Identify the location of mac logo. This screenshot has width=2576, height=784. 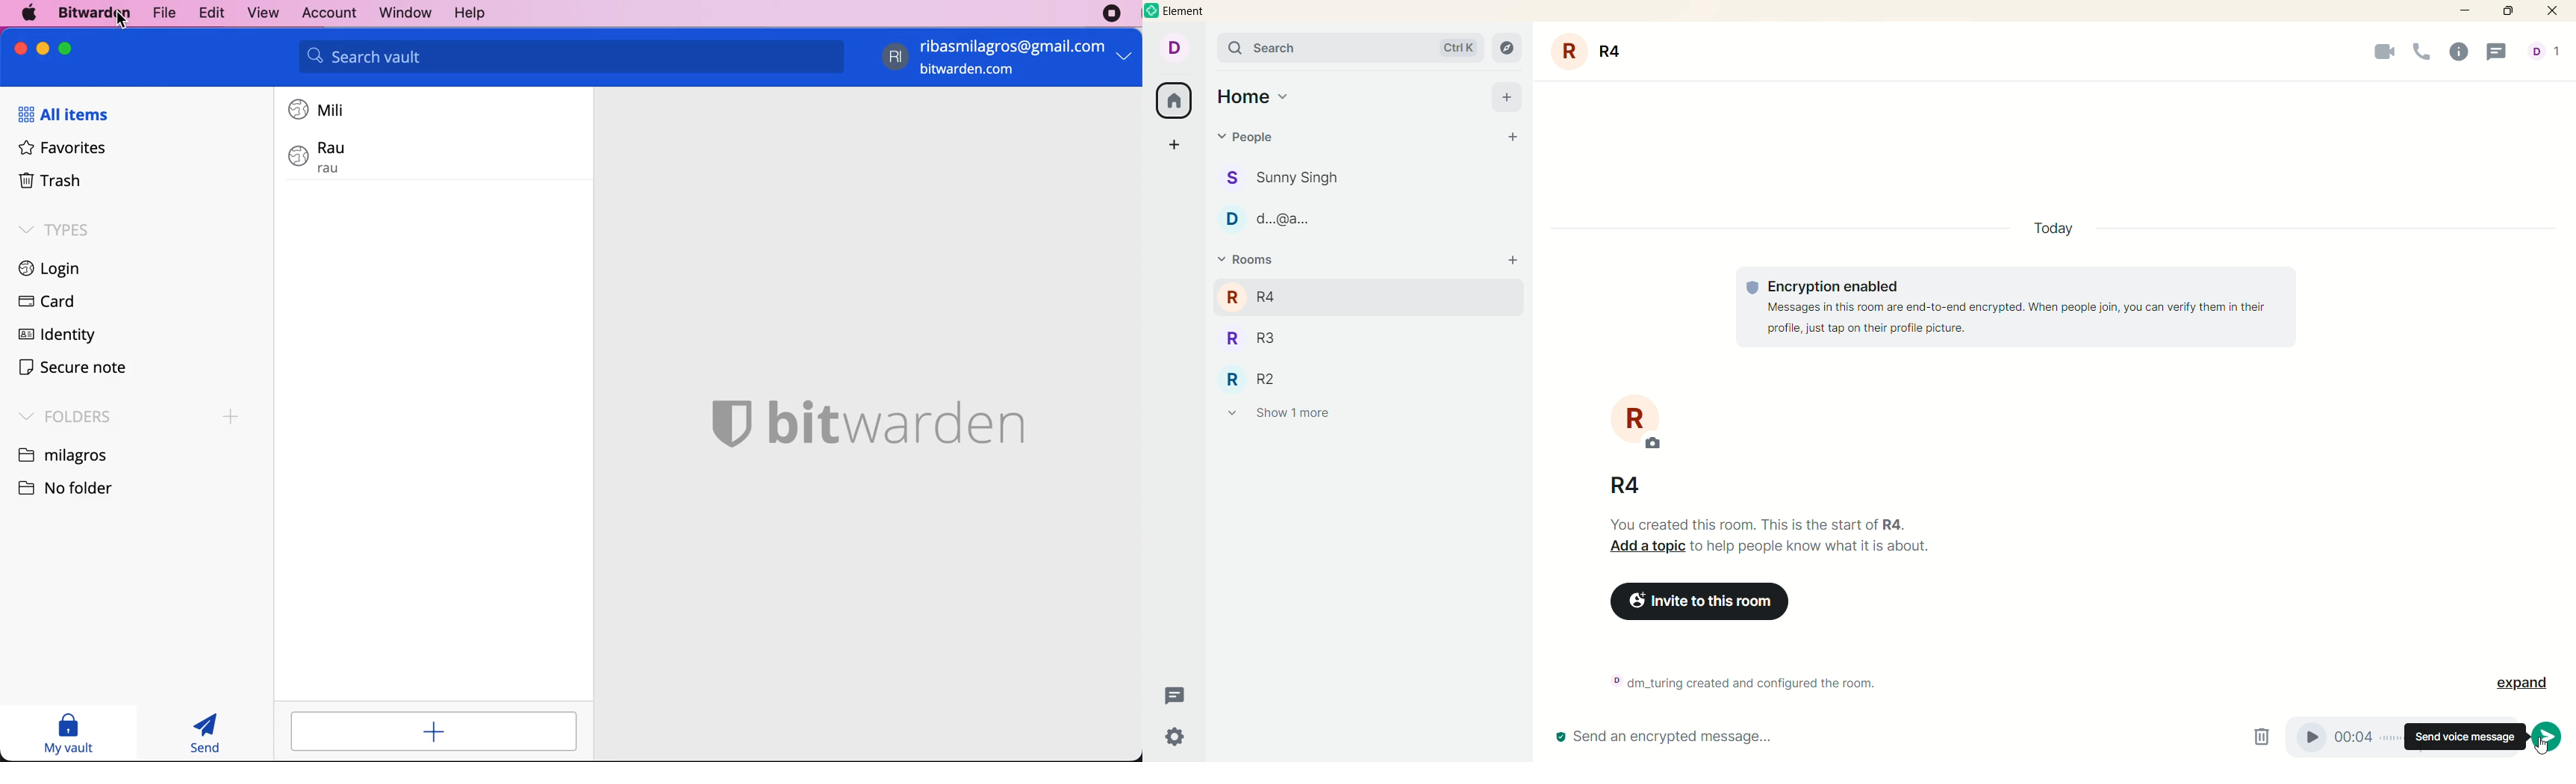
(30, 13).